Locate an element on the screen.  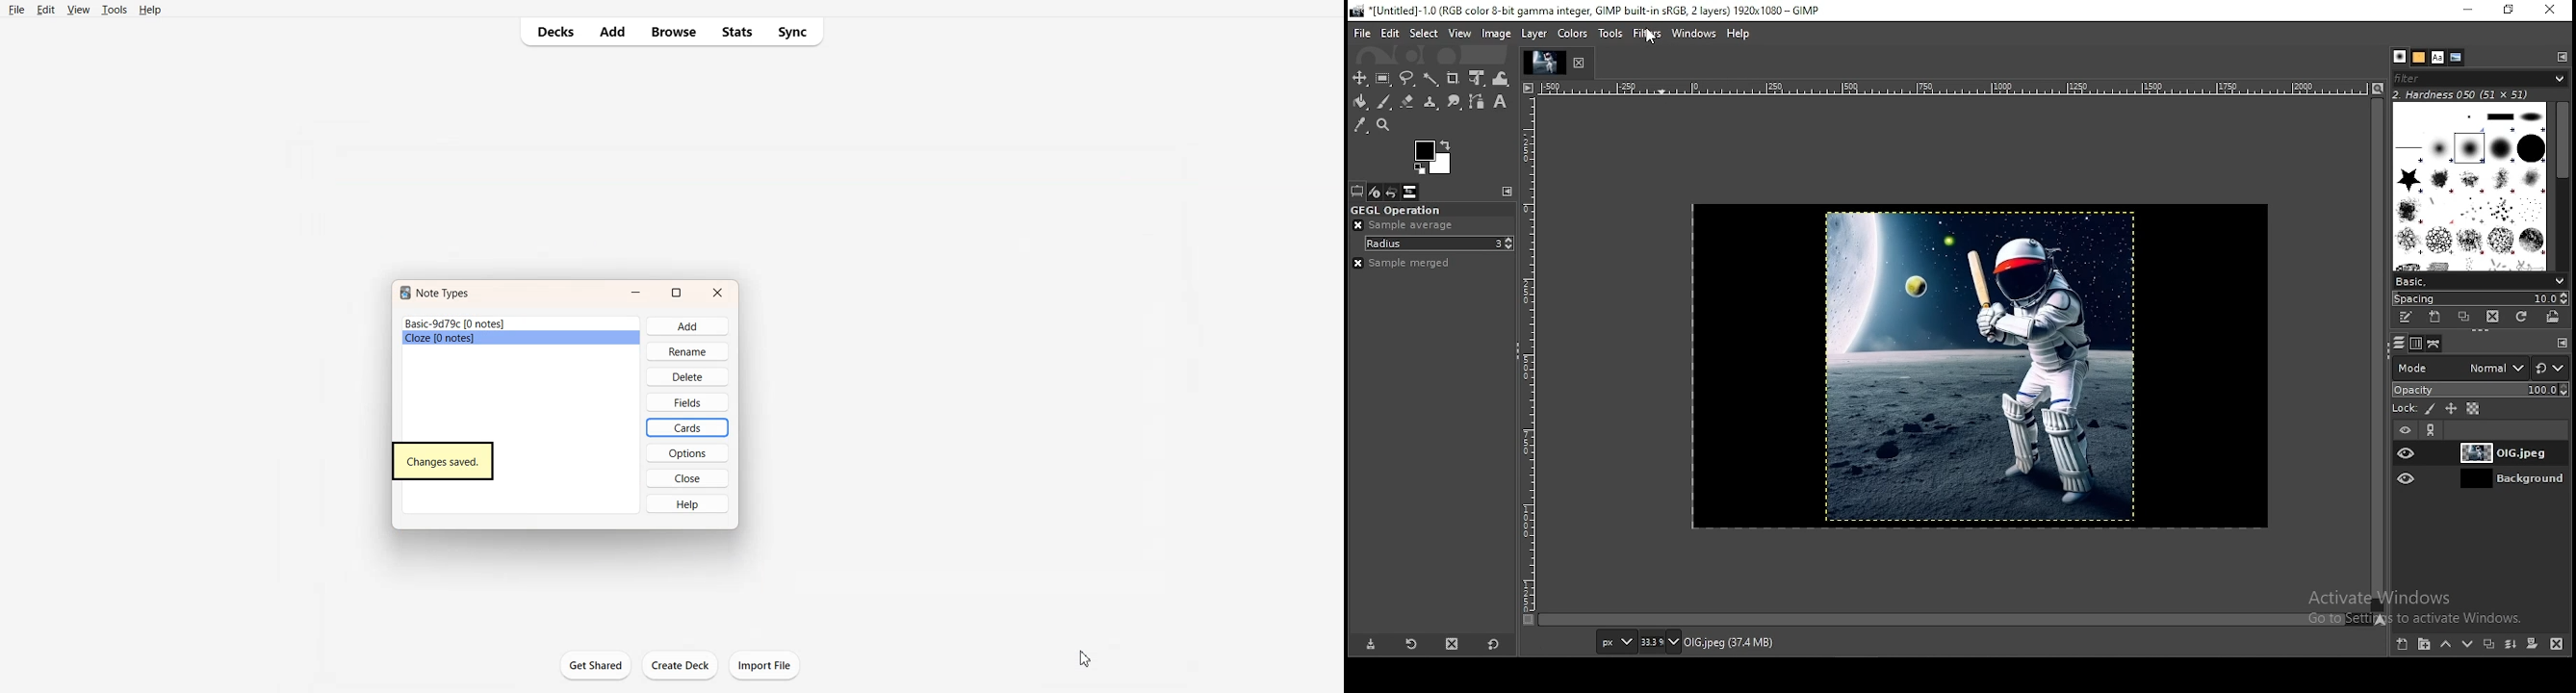
import file is located at coordinates (768, 666).